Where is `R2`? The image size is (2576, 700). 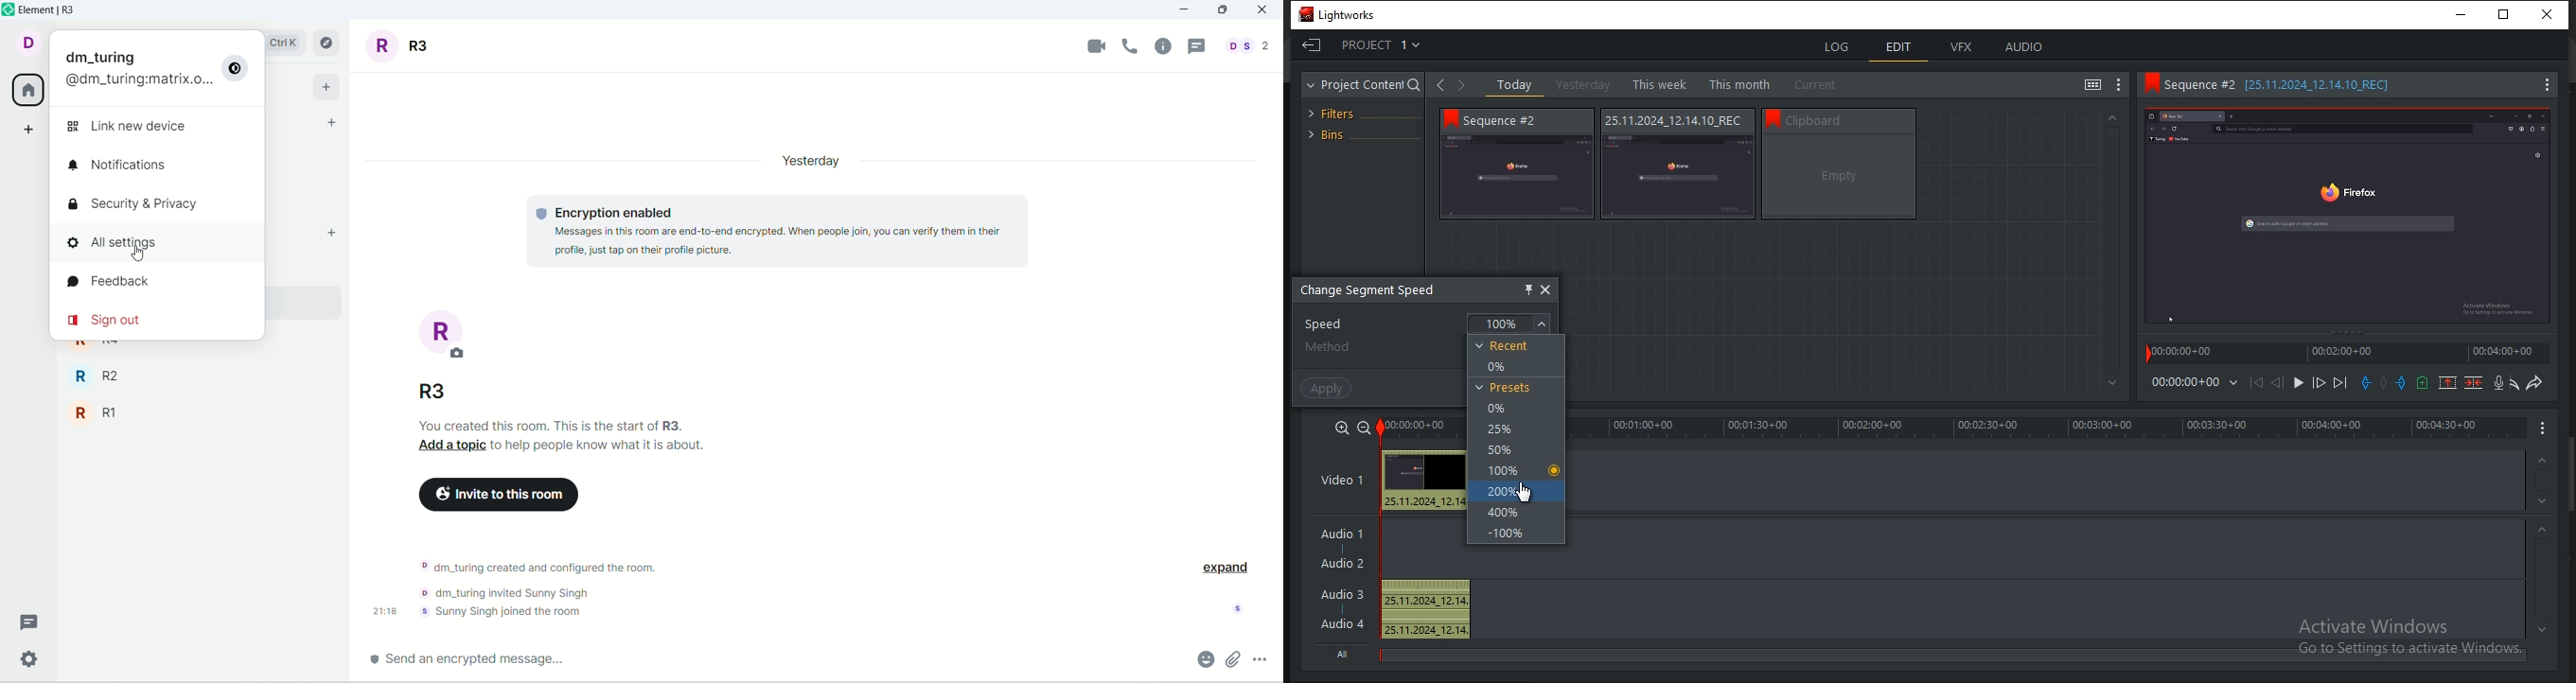 R2 is located at coordinates (180, 376).